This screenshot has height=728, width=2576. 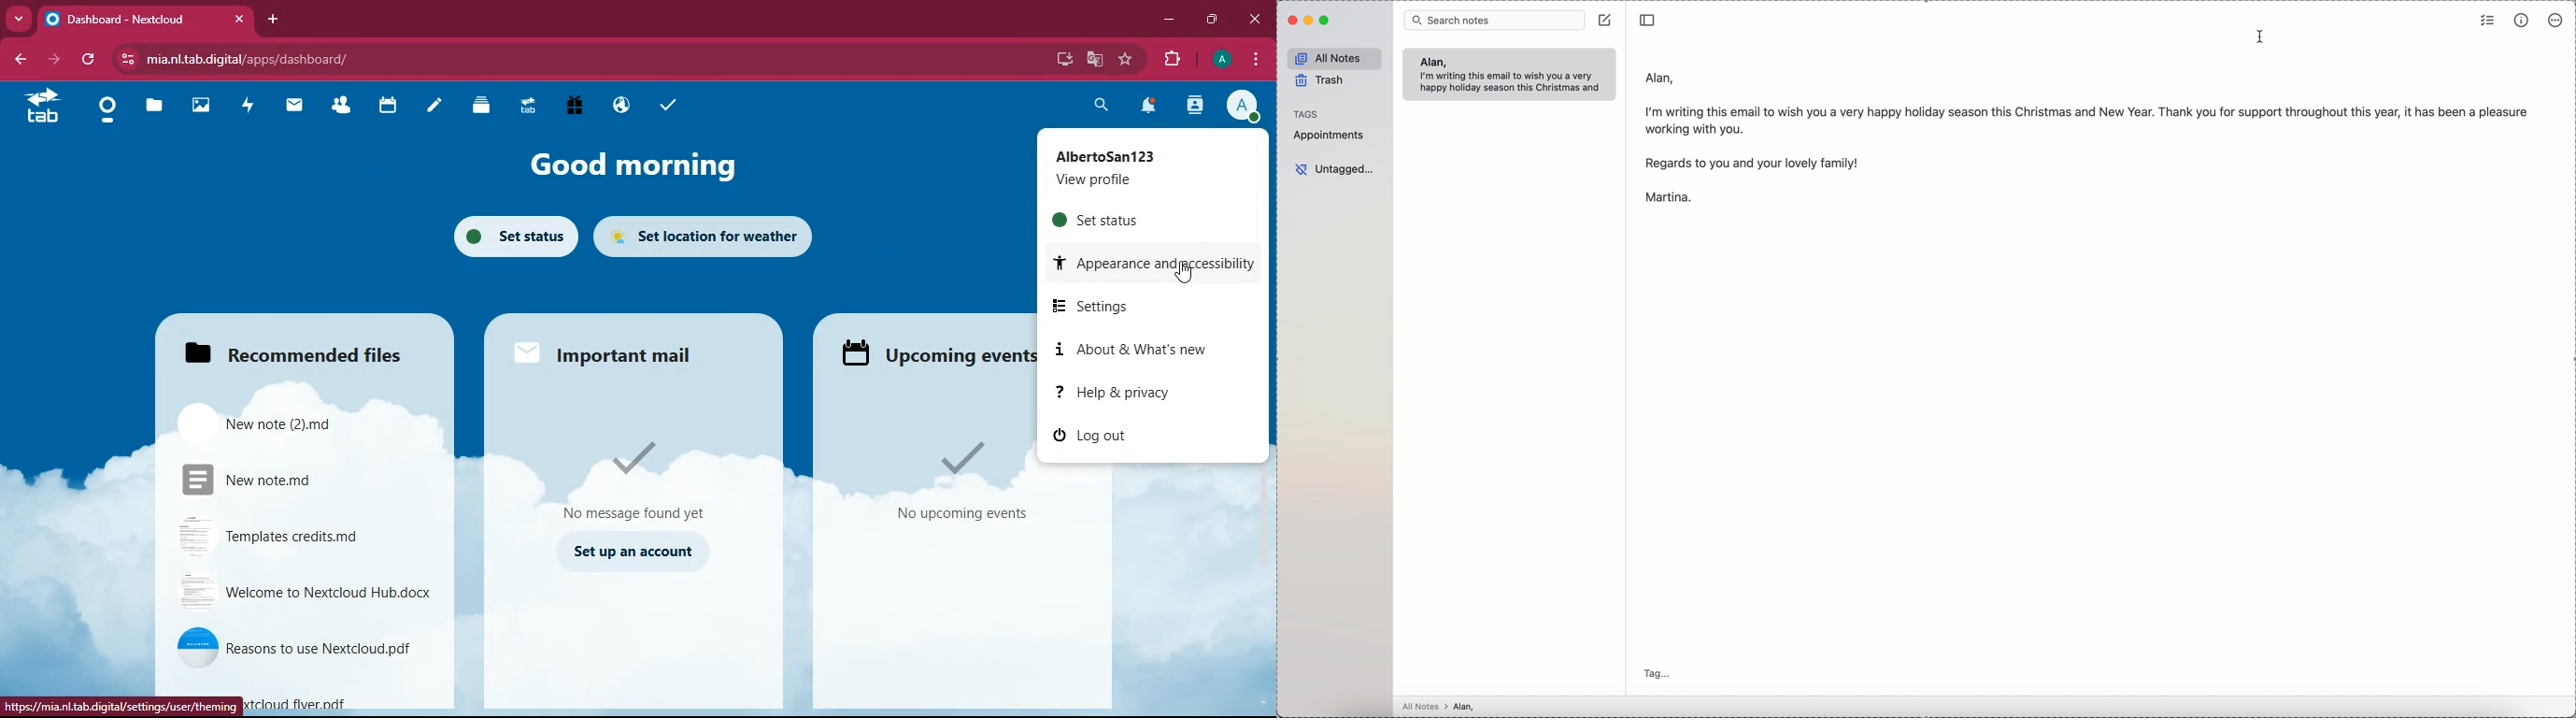 I want to click on profile, so click(x=1219, y=61).